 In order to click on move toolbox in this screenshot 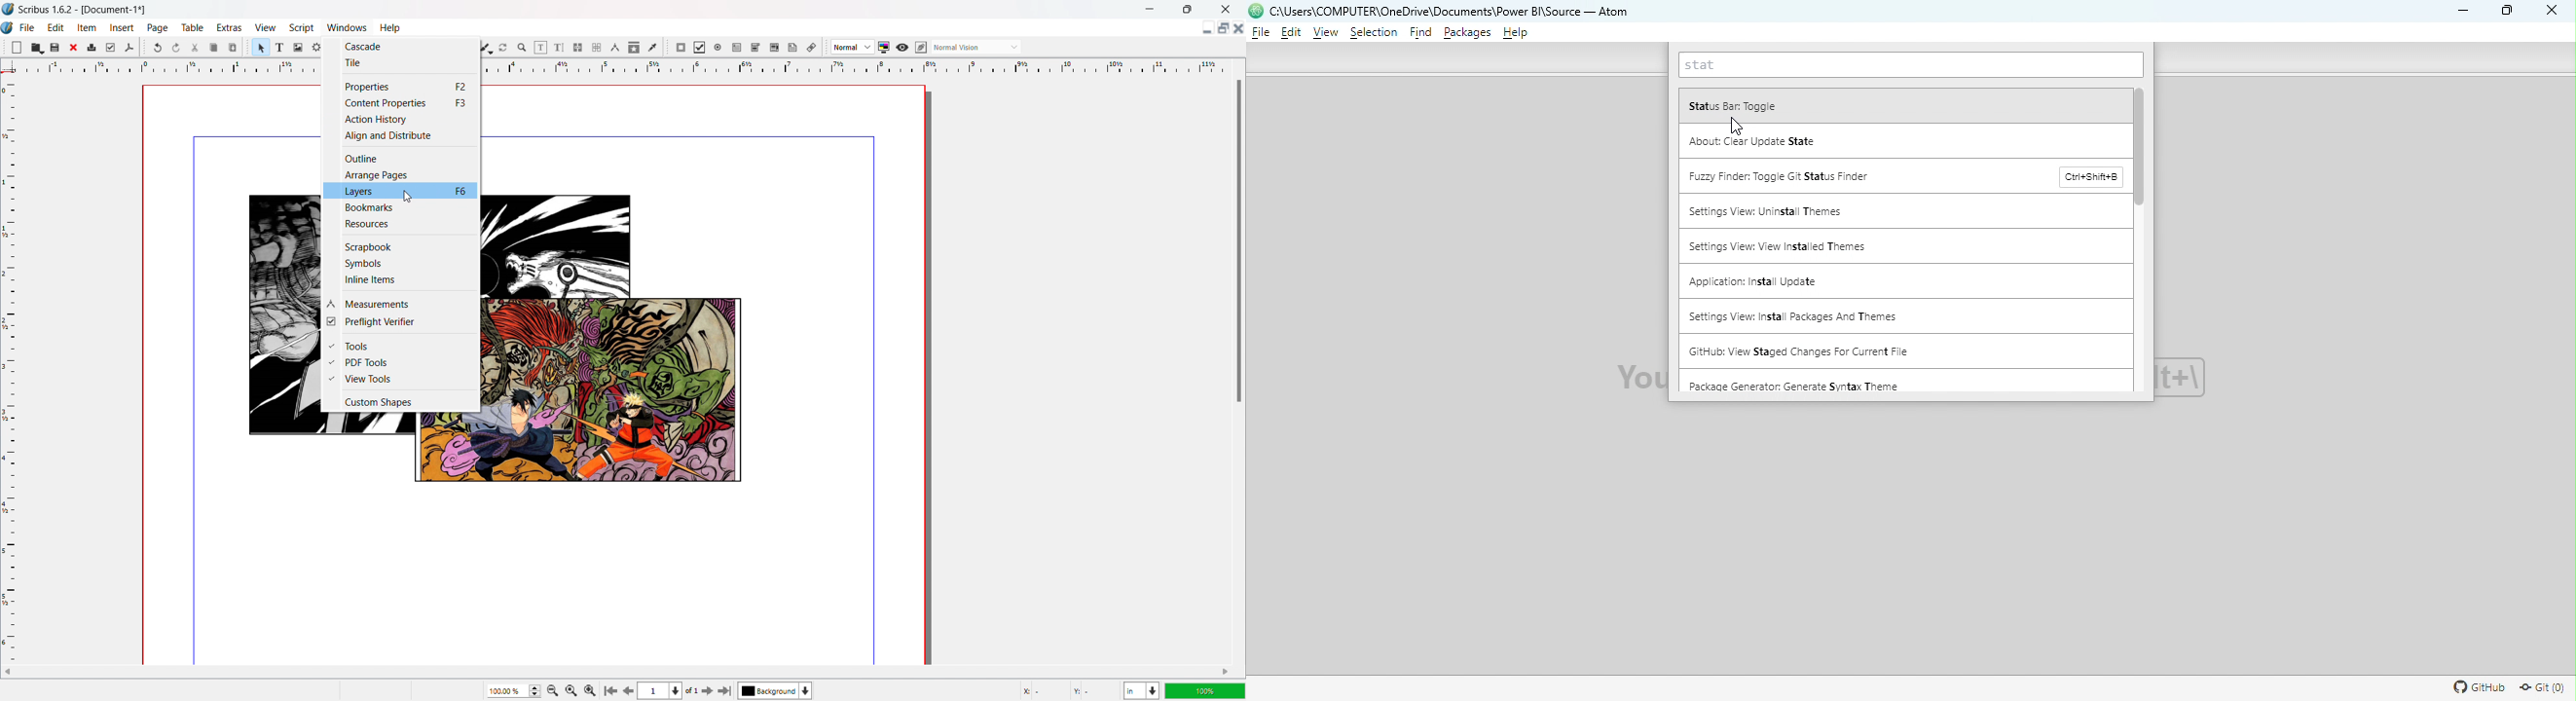, I will do `click(667, 47)`.